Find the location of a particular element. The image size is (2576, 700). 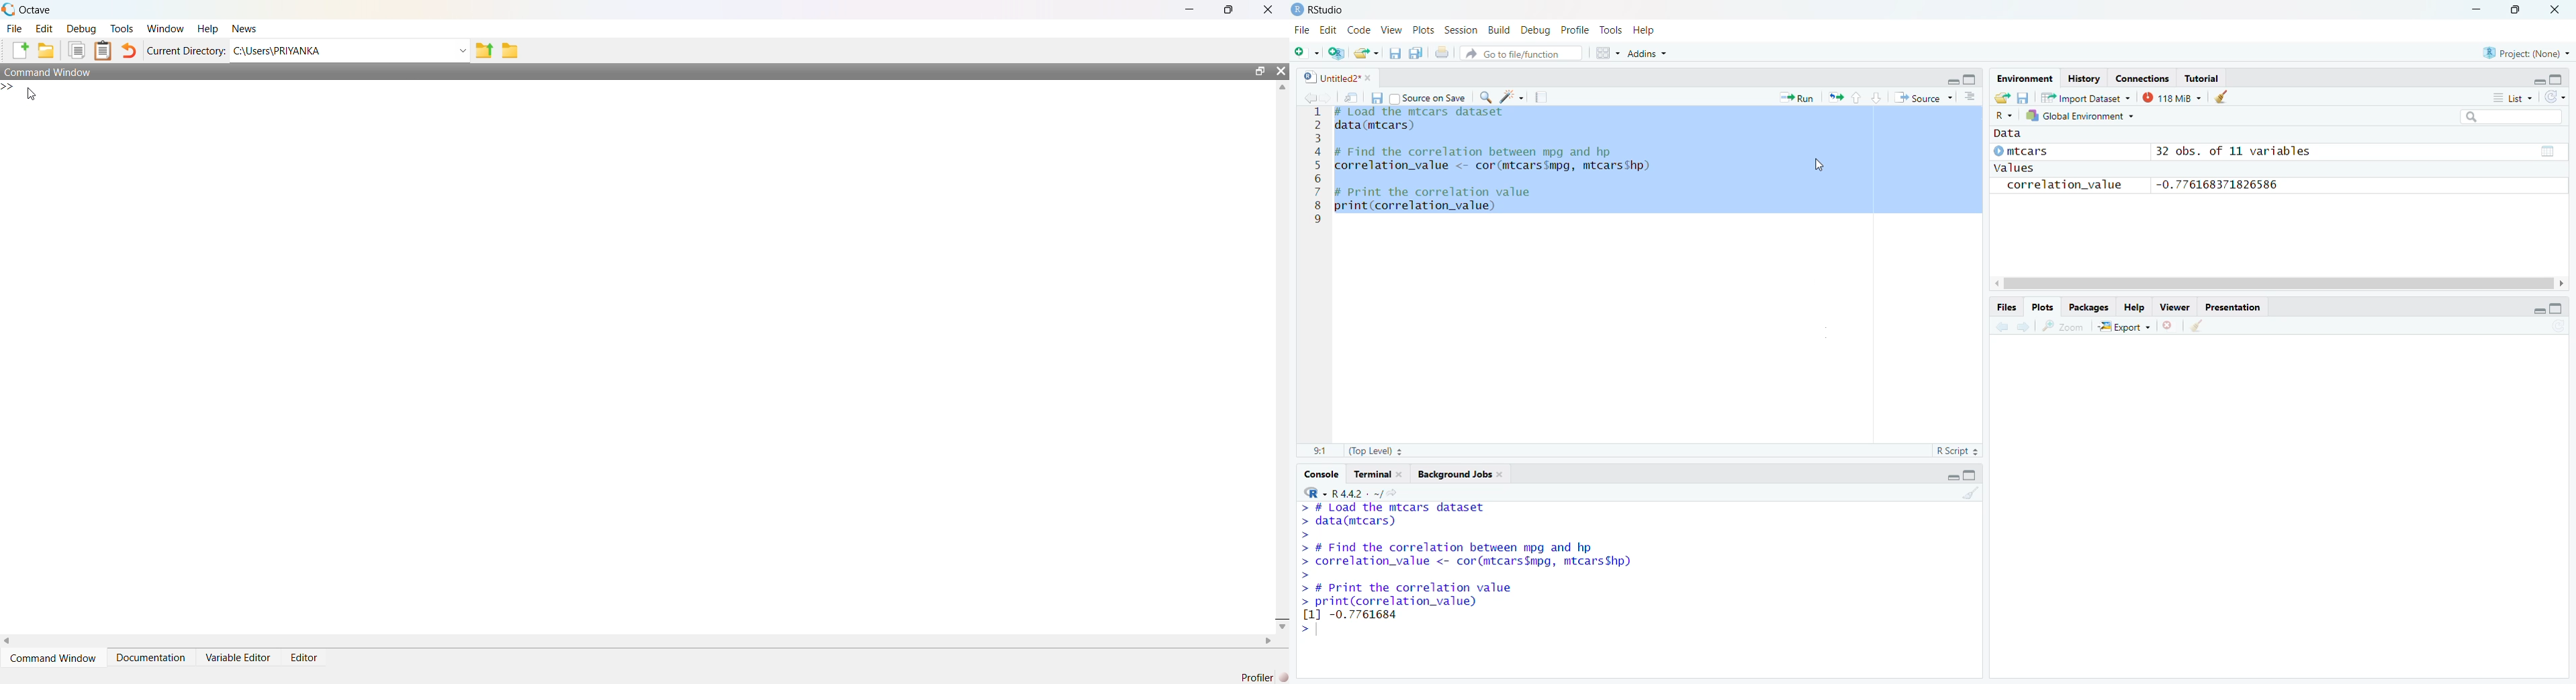

Minimize is located at coordinates (2536, 310).